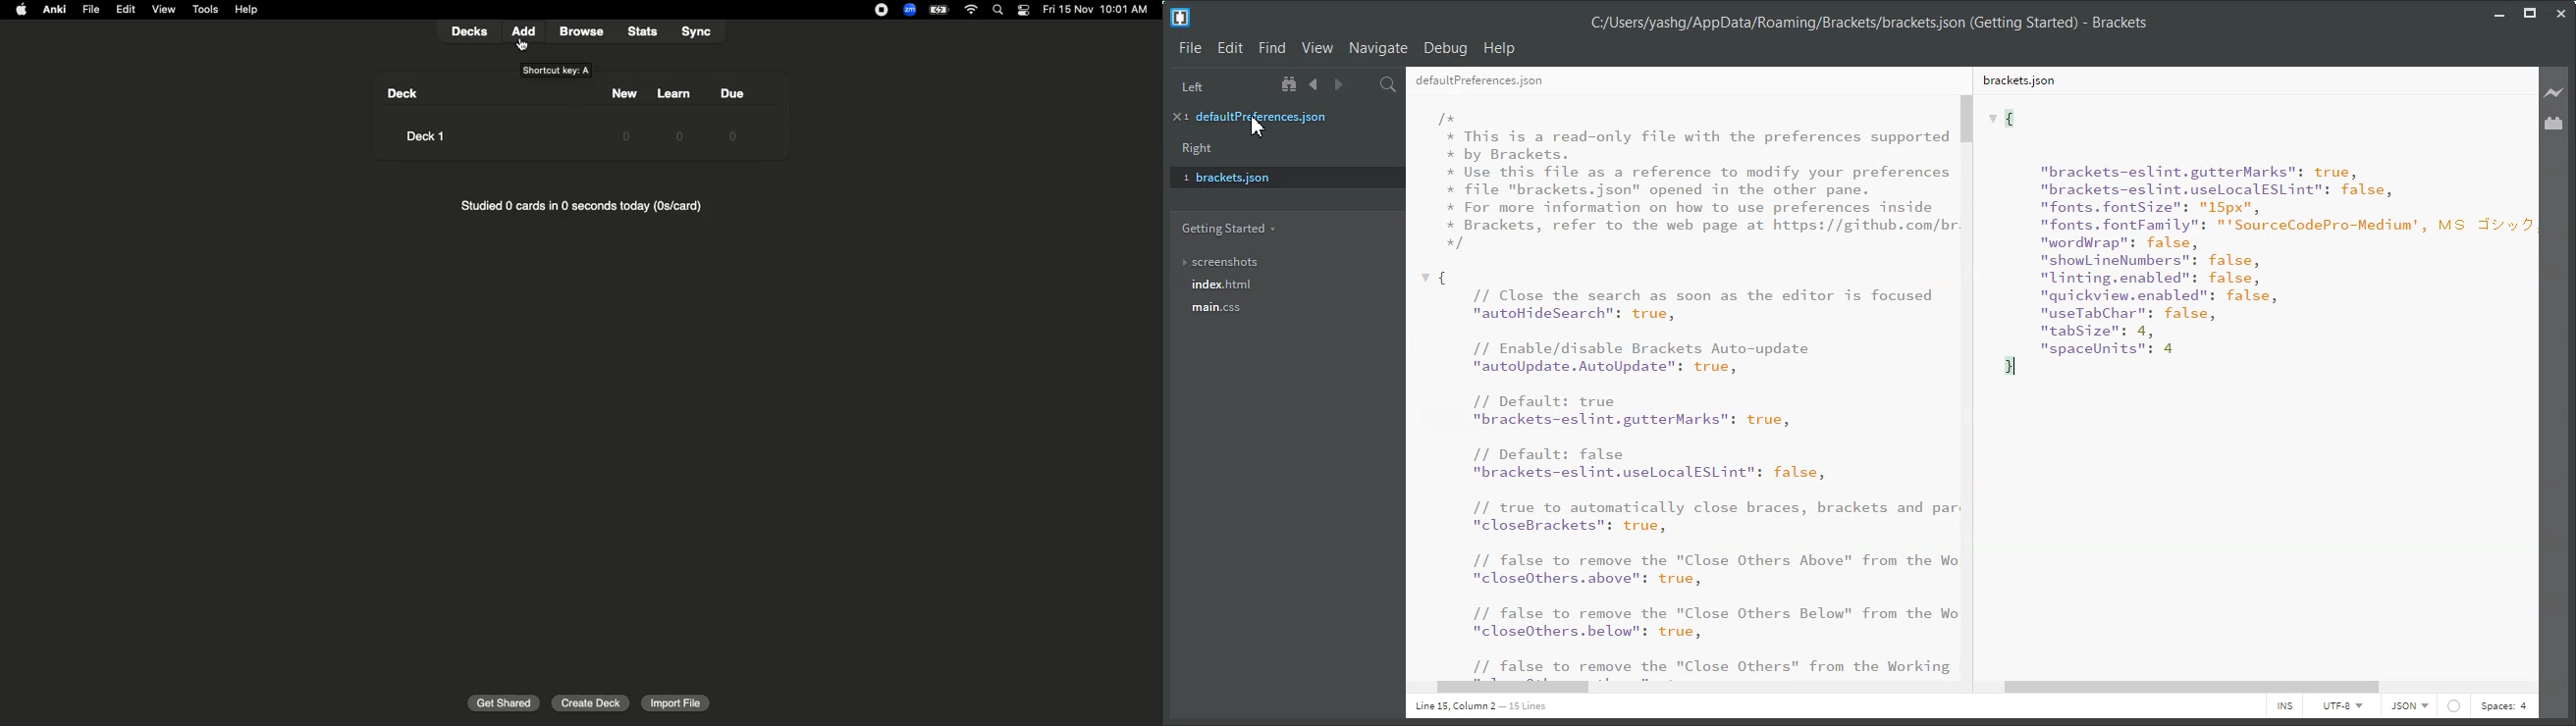  What do you see at coordinates (246, 10) in the screenshot?
I see `Help` at bounding box center [246, 10].